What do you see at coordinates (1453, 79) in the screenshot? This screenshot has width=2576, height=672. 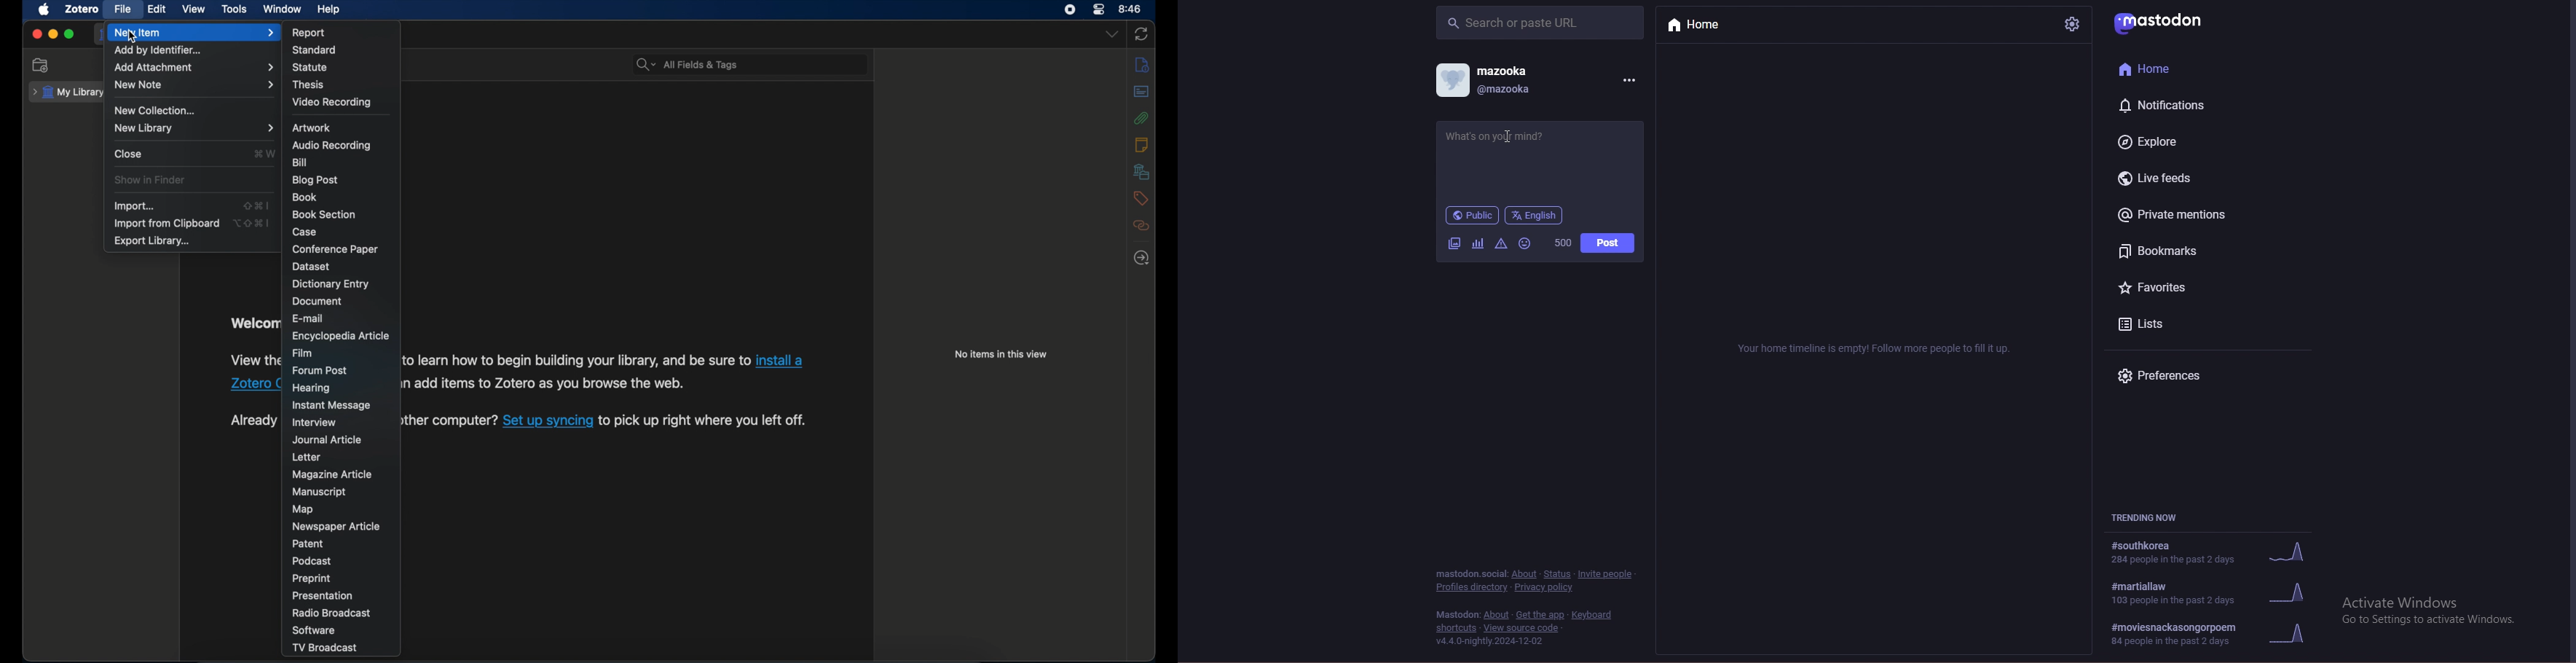 I see `profile` at bounding box center [1453, 79].